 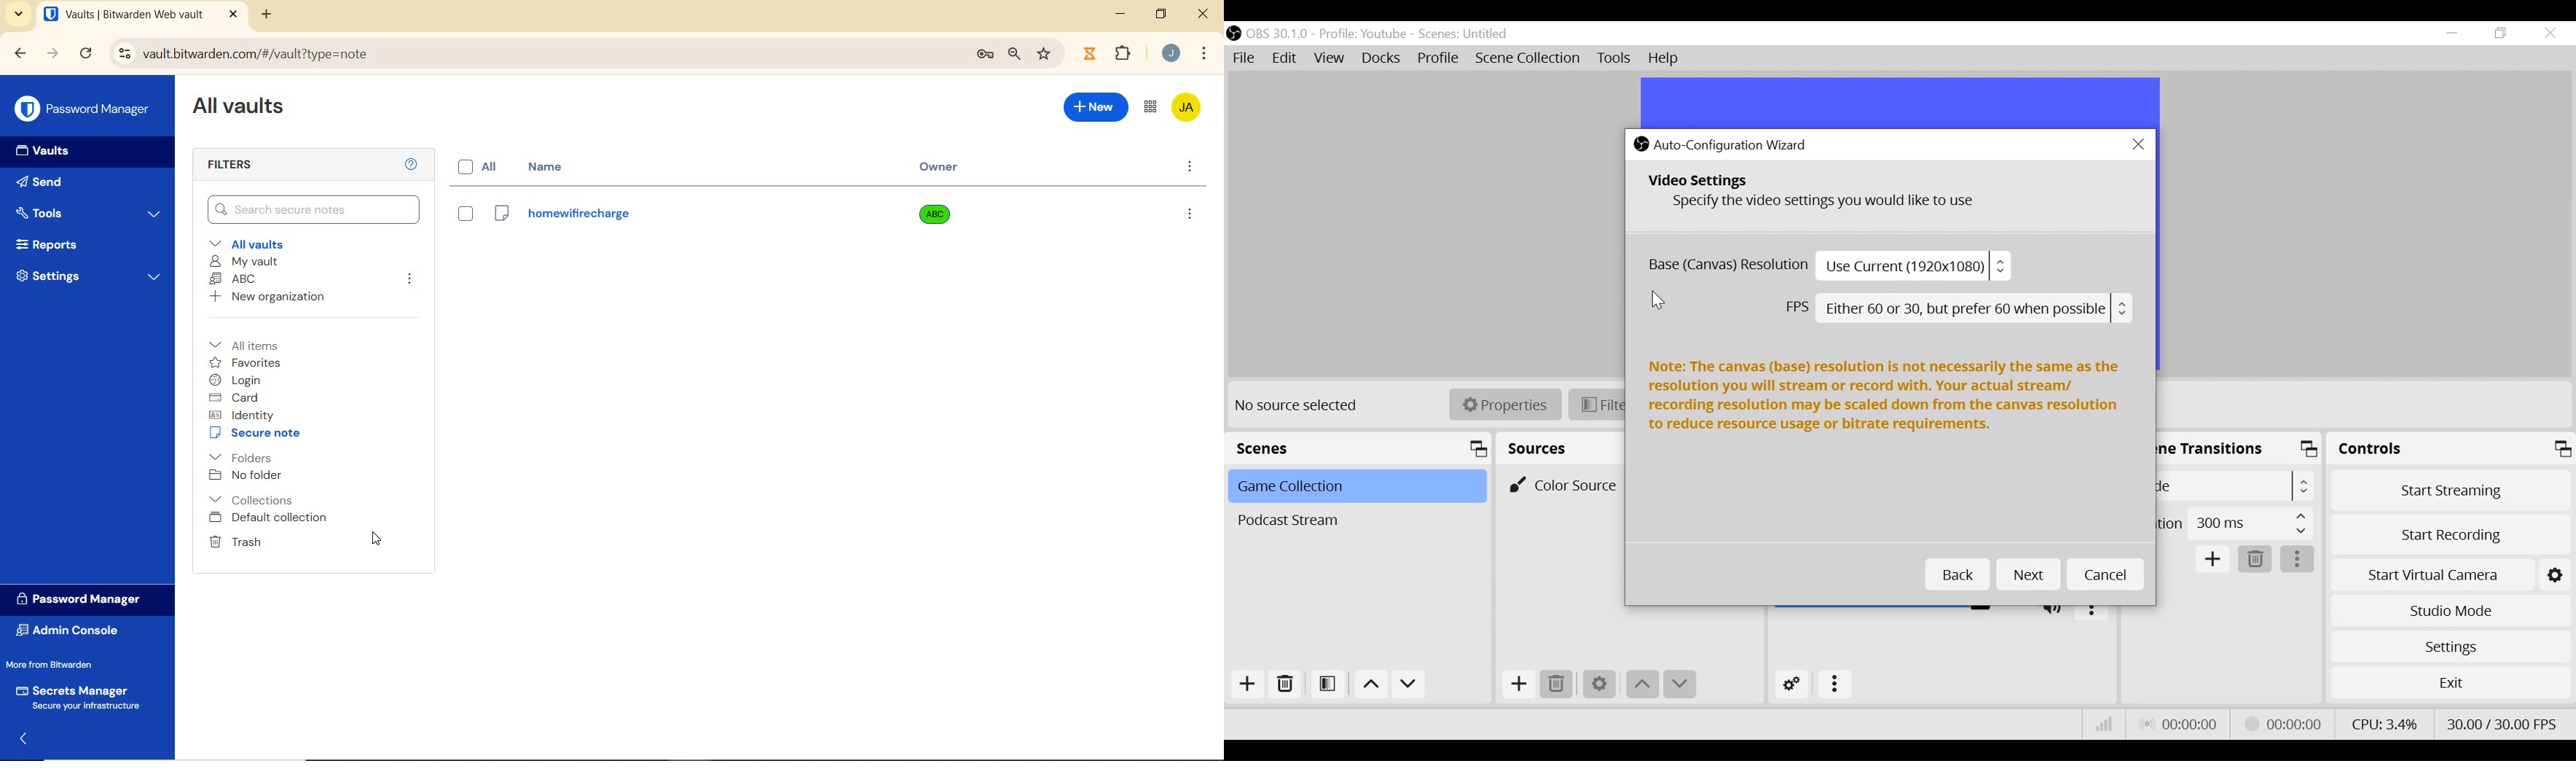 I want to click on Controls, so click(x=2449, y=449).